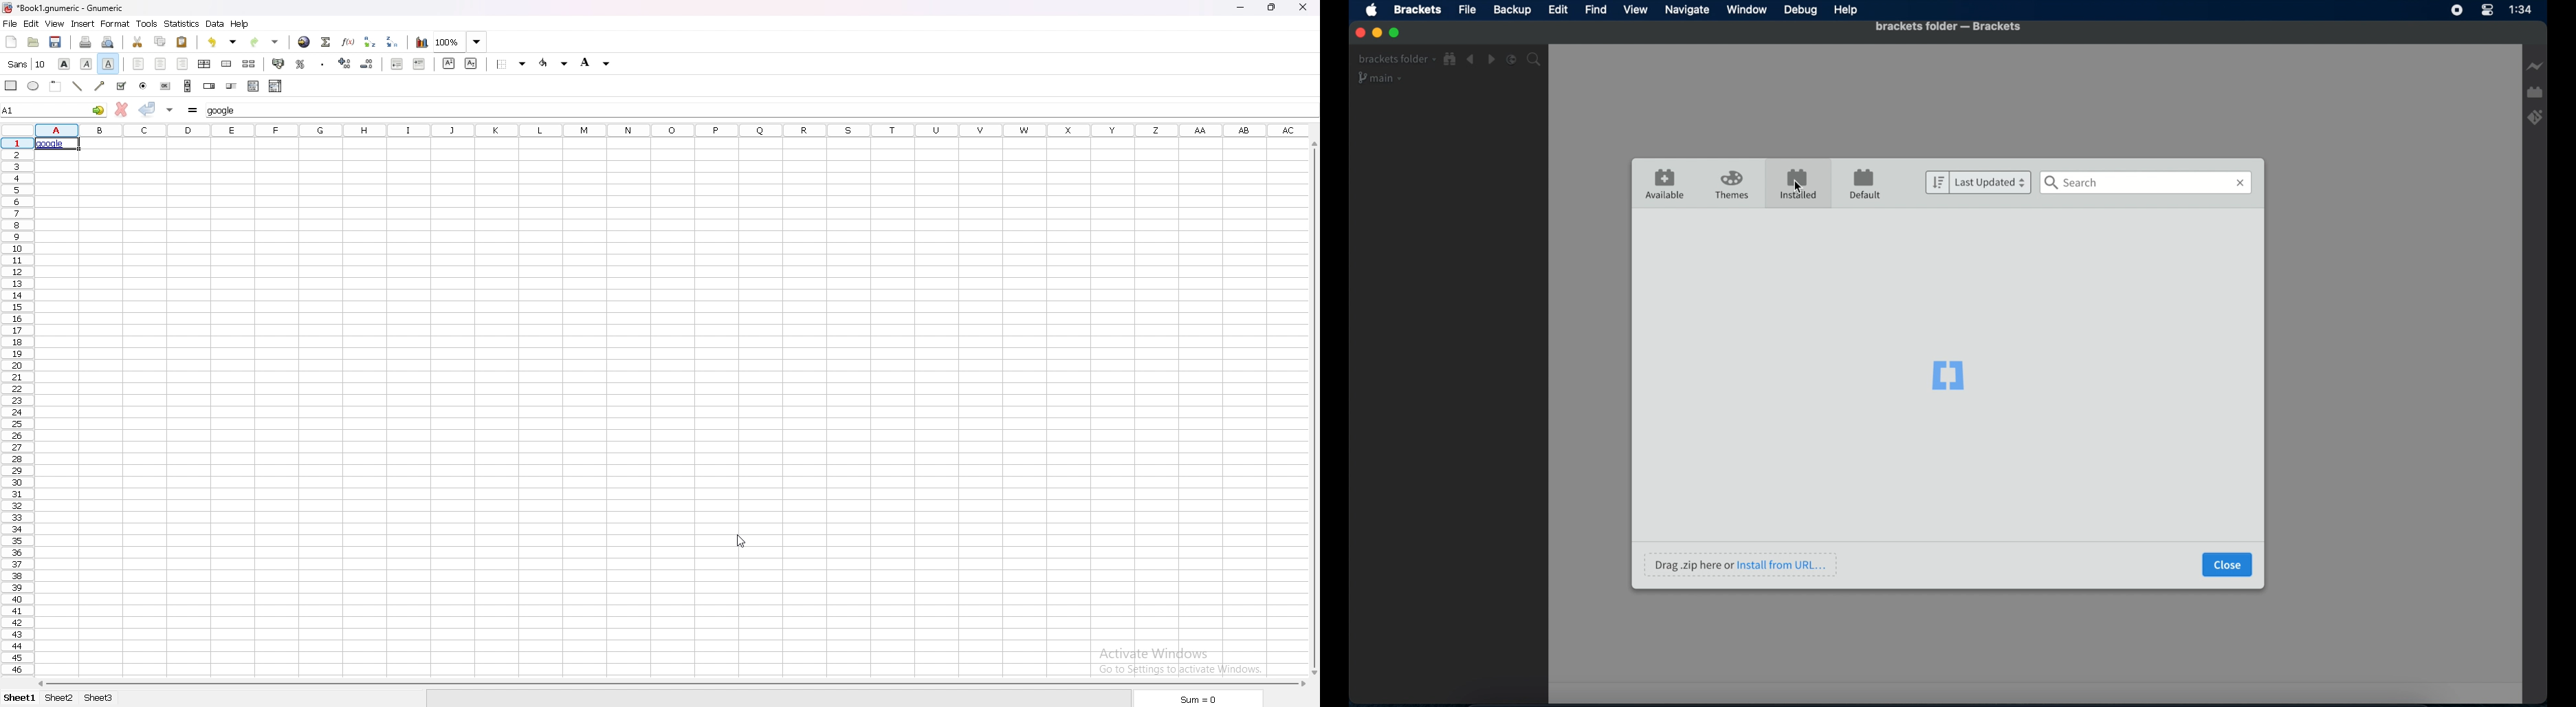 This screenshot has height=728, width=2576. I want to click on print preview, so click(109, 42).